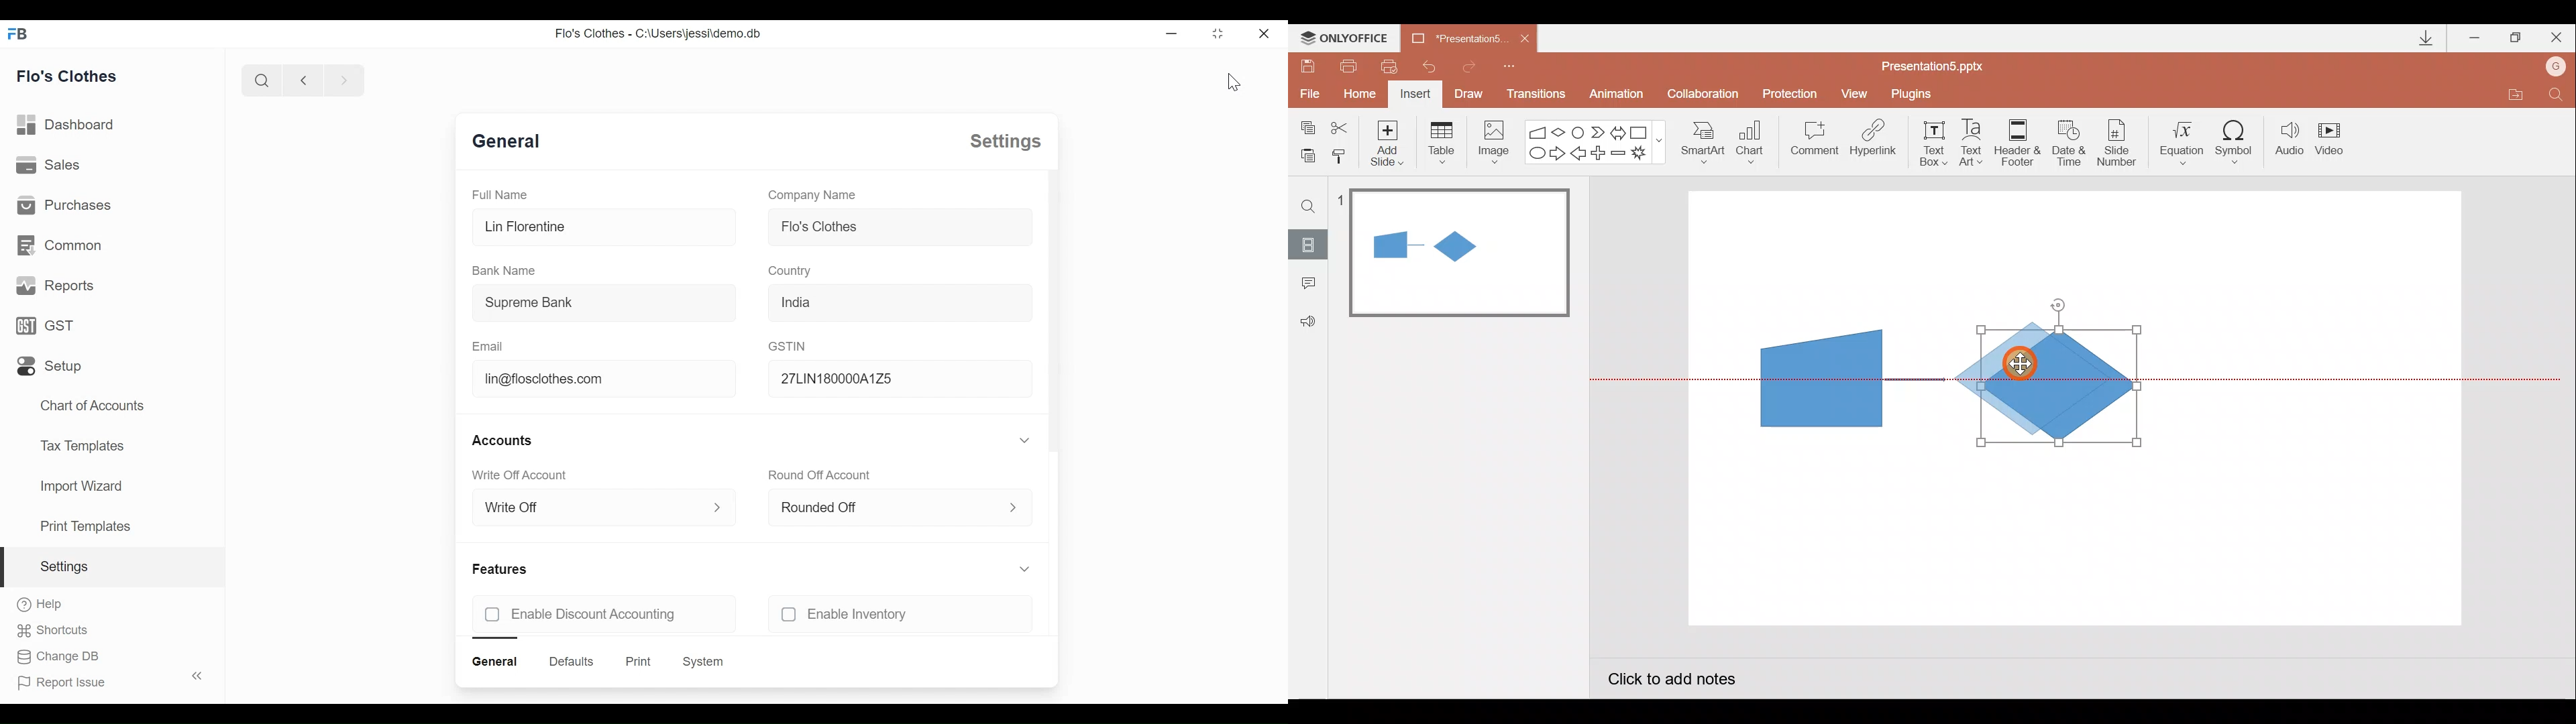 The height and width of the screenshot is (728, 2576). I want to click on checkbox, so click(490, 613).